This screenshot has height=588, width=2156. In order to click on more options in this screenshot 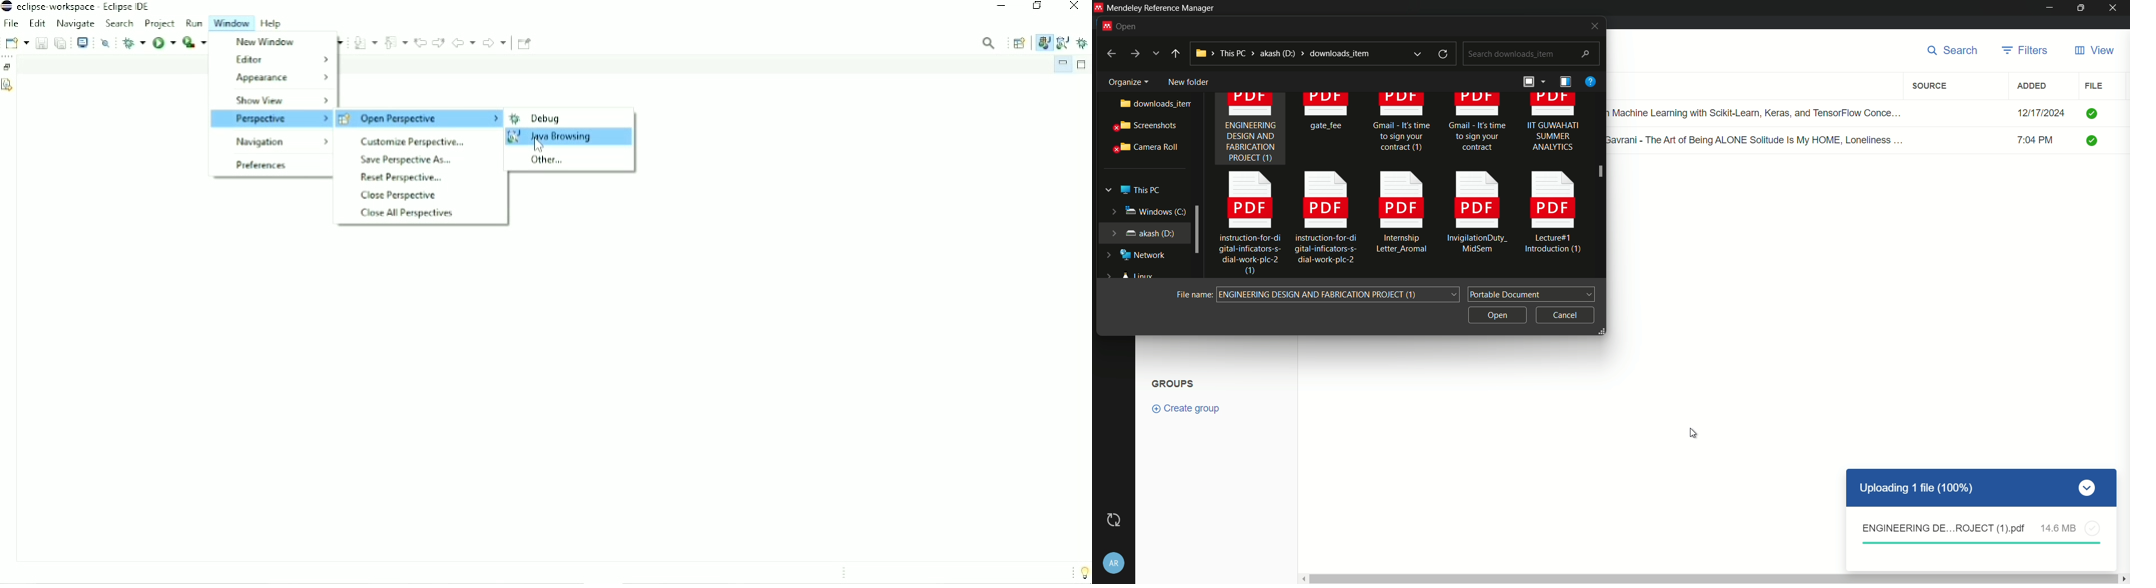, I will do `click(1157, 54)`.